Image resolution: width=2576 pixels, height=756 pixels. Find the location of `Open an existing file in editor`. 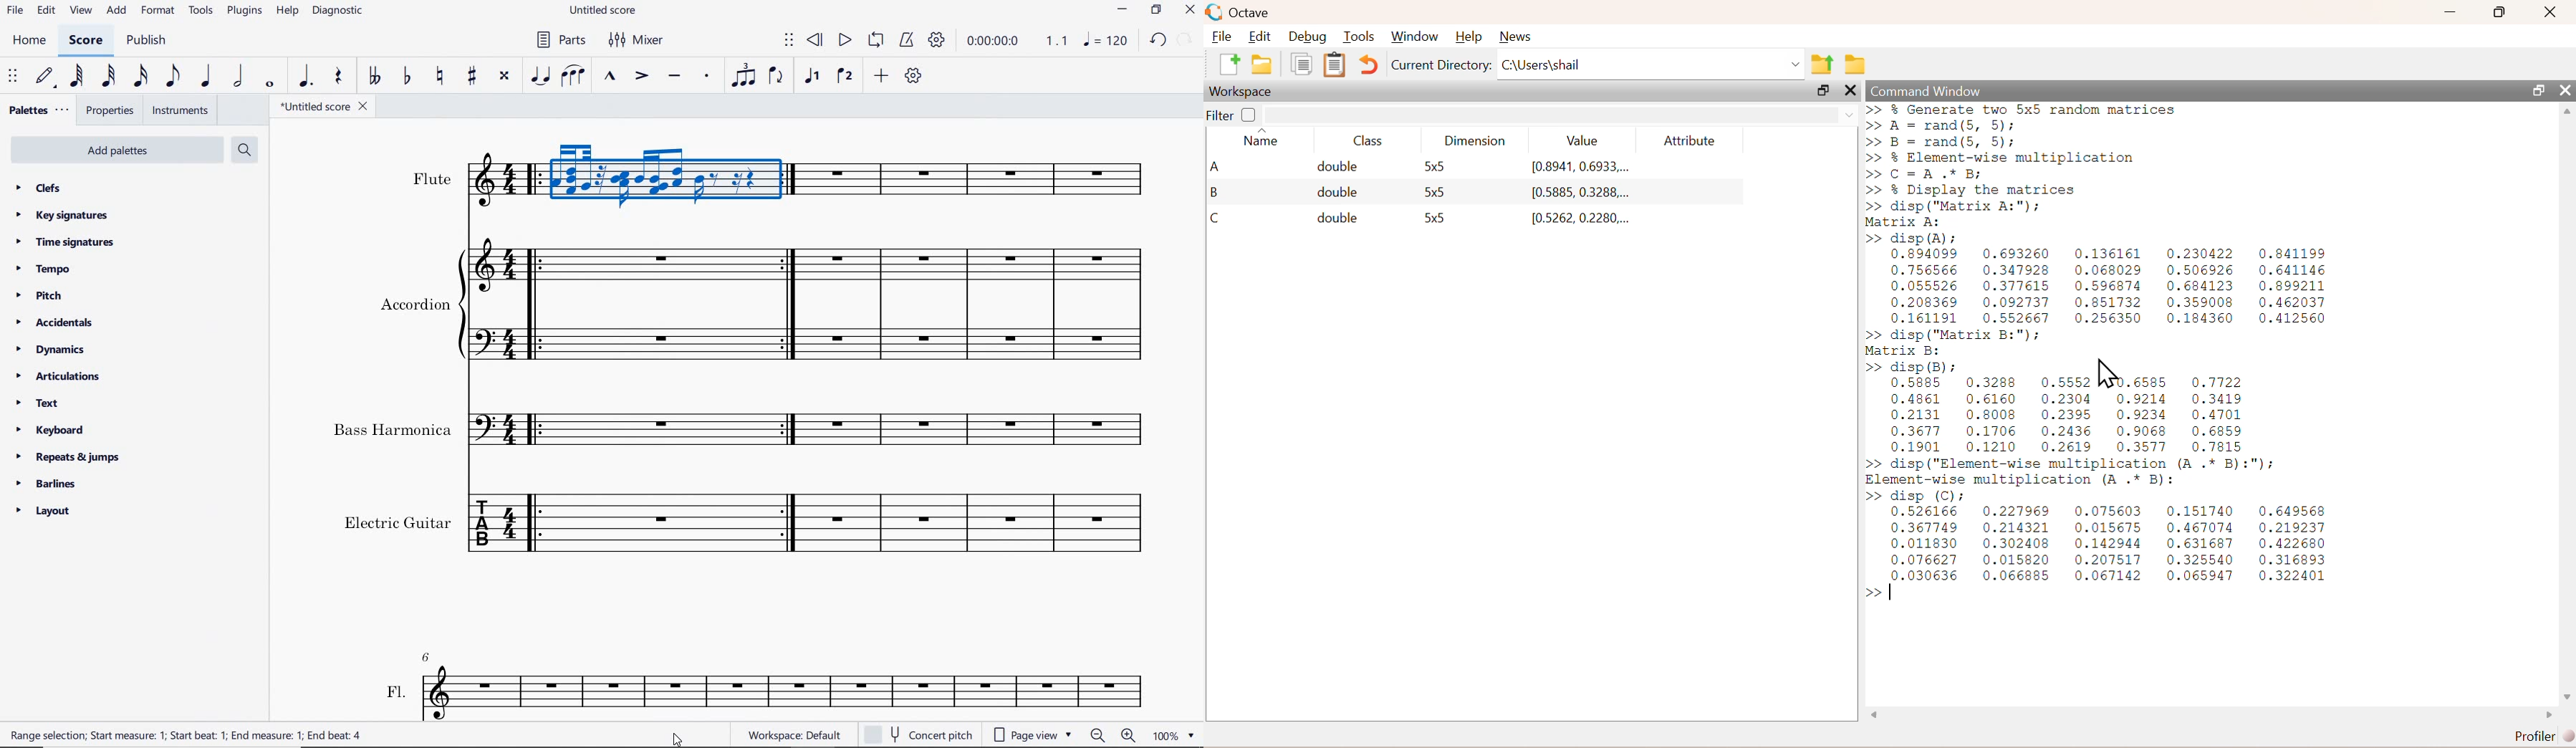

Open an existing file in editor is located at coordinates (1264, 67).